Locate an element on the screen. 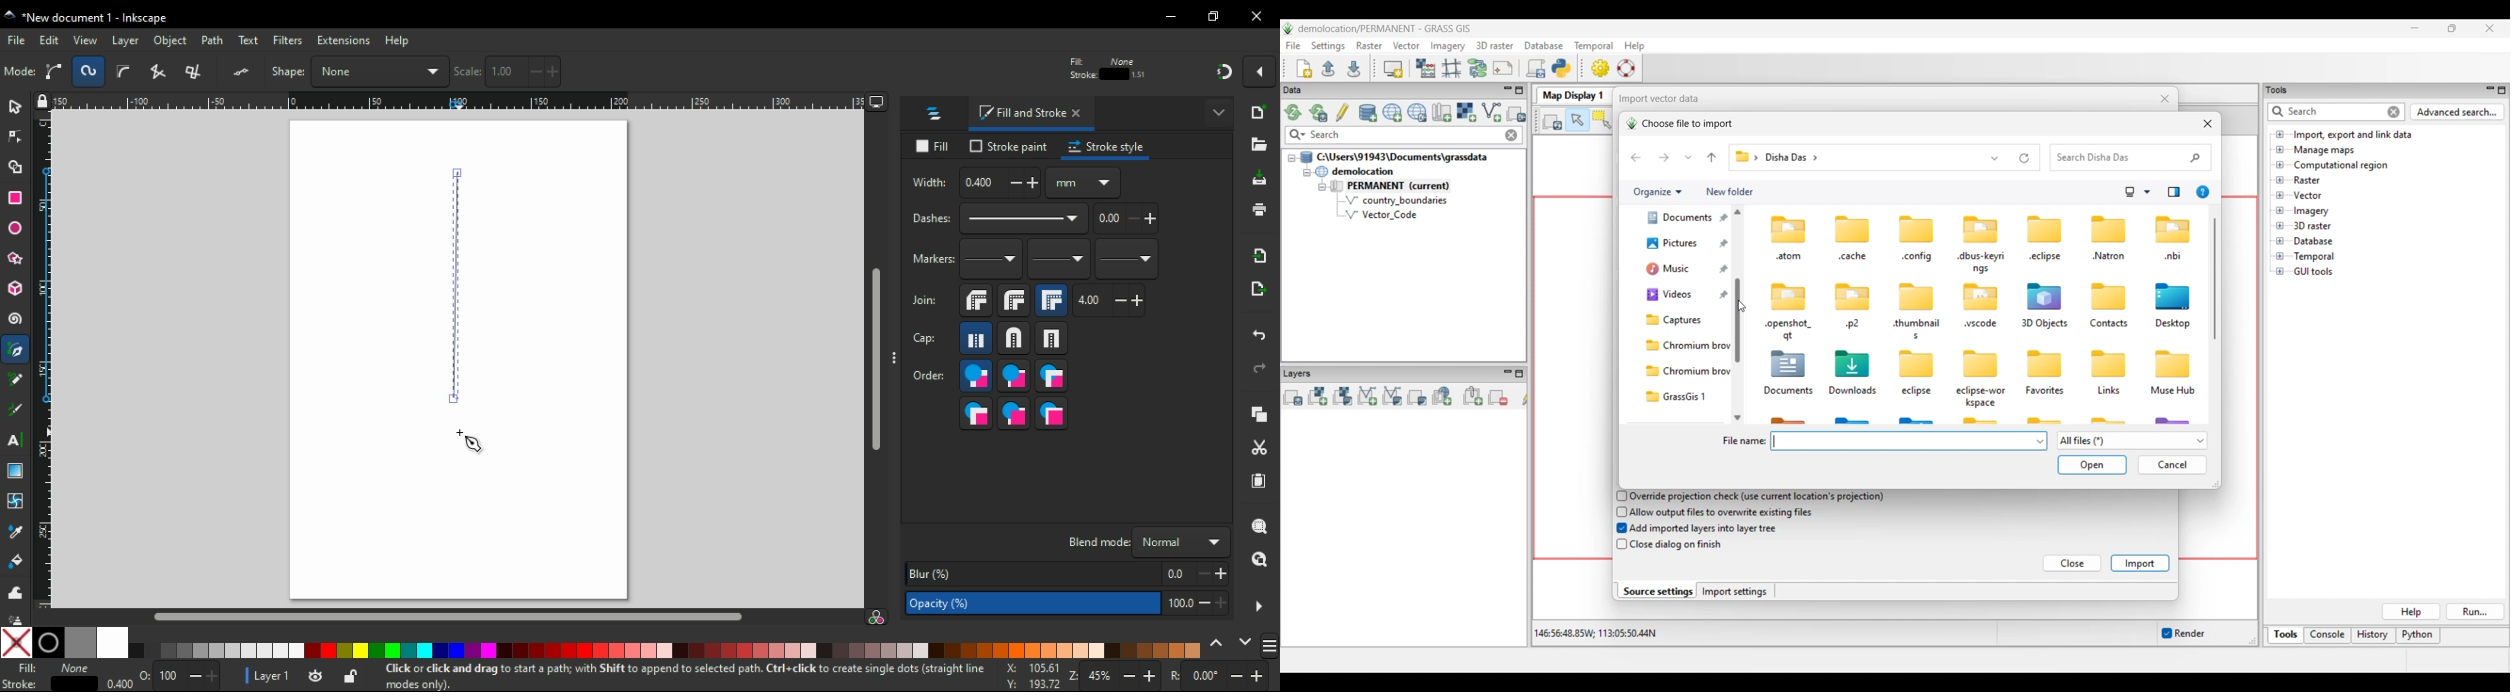 Image resolution: width=2520 pixels, height=700 pixels. horizontal coordinates is located at coordinates (522, 72).